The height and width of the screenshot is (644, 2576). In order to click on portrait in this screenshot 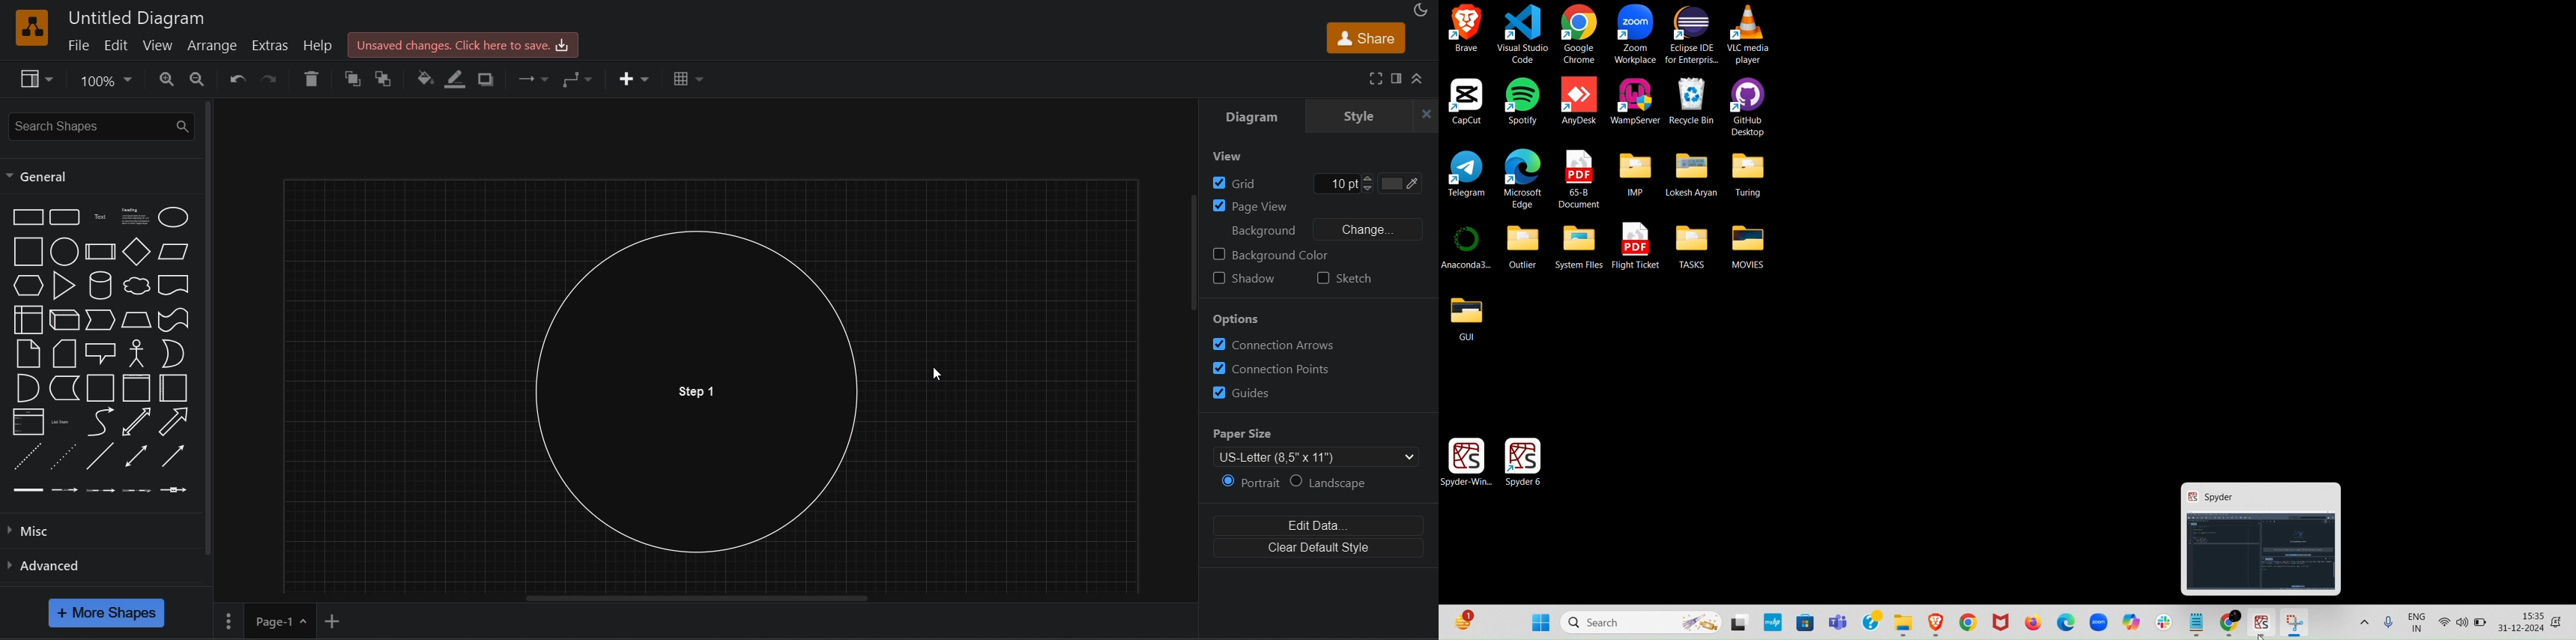, I will do `click(1247, 485)`.